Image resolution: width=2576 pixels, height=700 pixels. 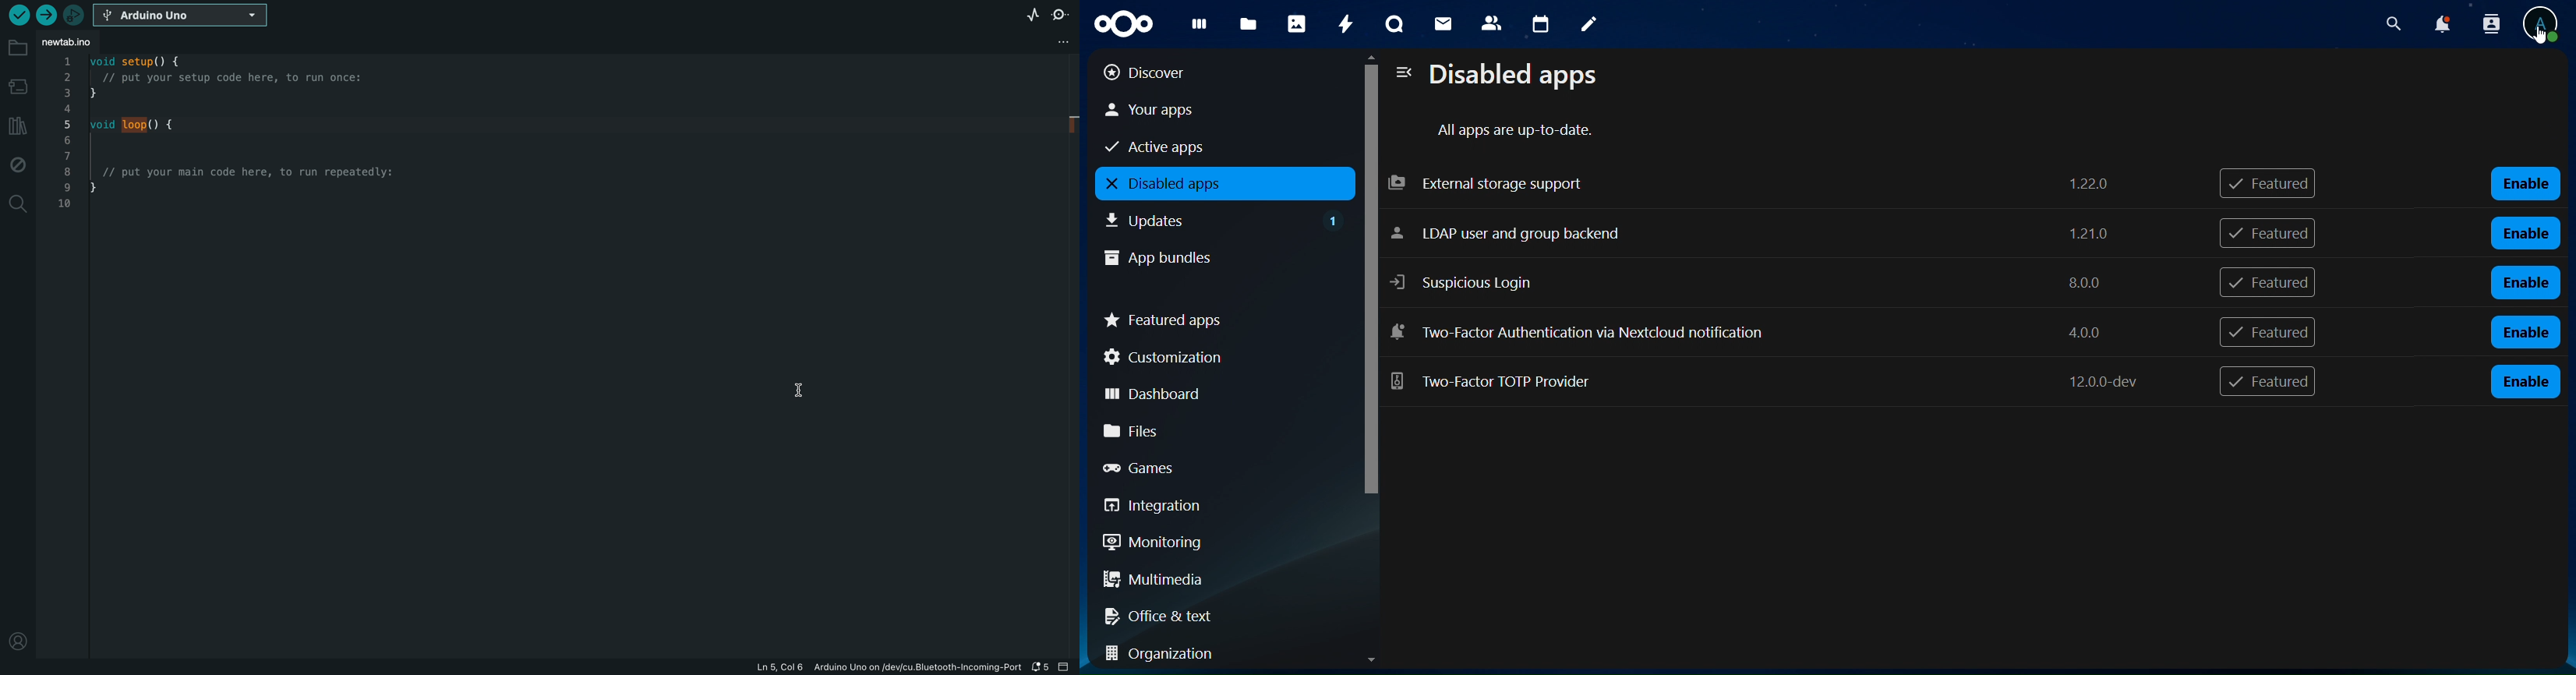 I want to click on enable, so click(x=2528, y=231).